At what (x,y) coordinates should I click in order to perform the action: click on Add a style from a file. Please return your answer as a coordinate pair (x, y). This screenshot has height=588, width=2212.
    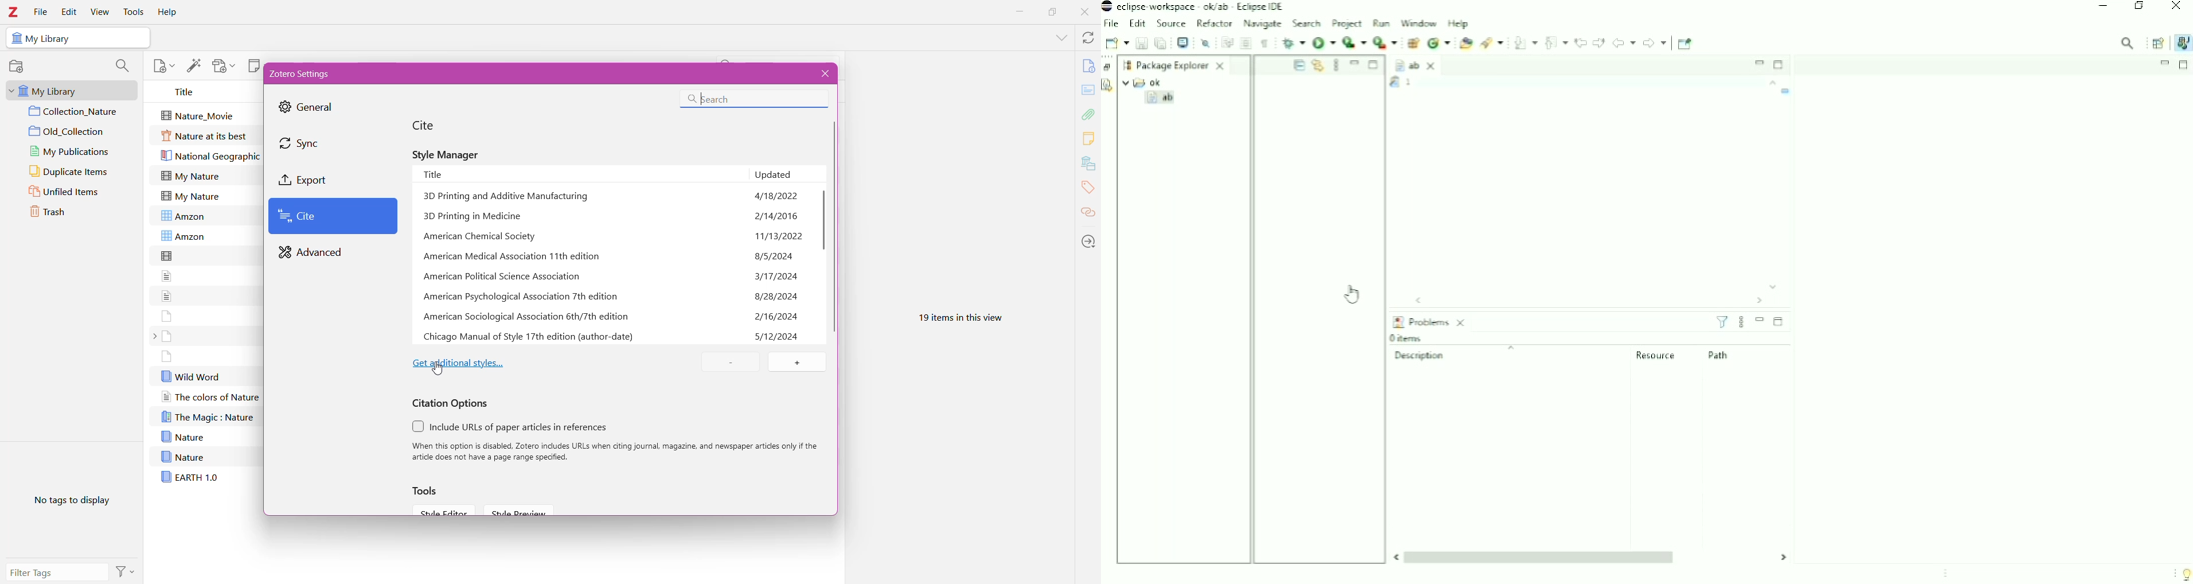
    Looking at the image, I should click on (797, 363).